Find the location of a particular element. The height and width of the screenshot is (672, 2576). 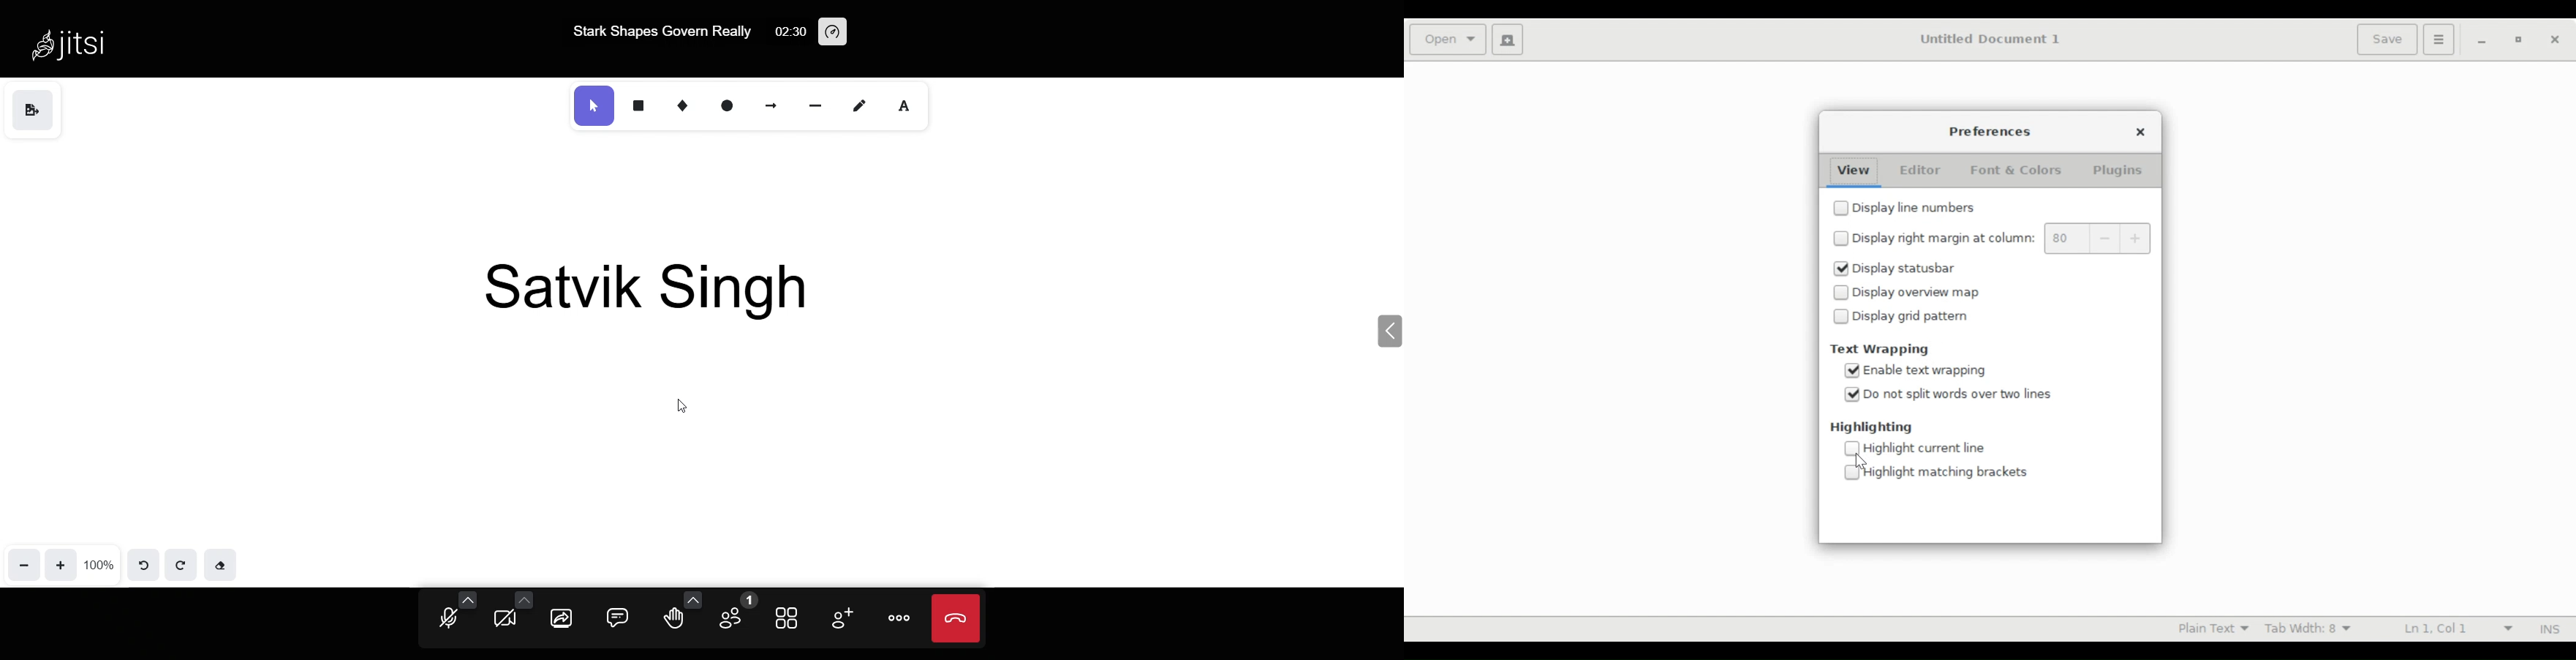

minimize is located at coordinates (2482, 42).